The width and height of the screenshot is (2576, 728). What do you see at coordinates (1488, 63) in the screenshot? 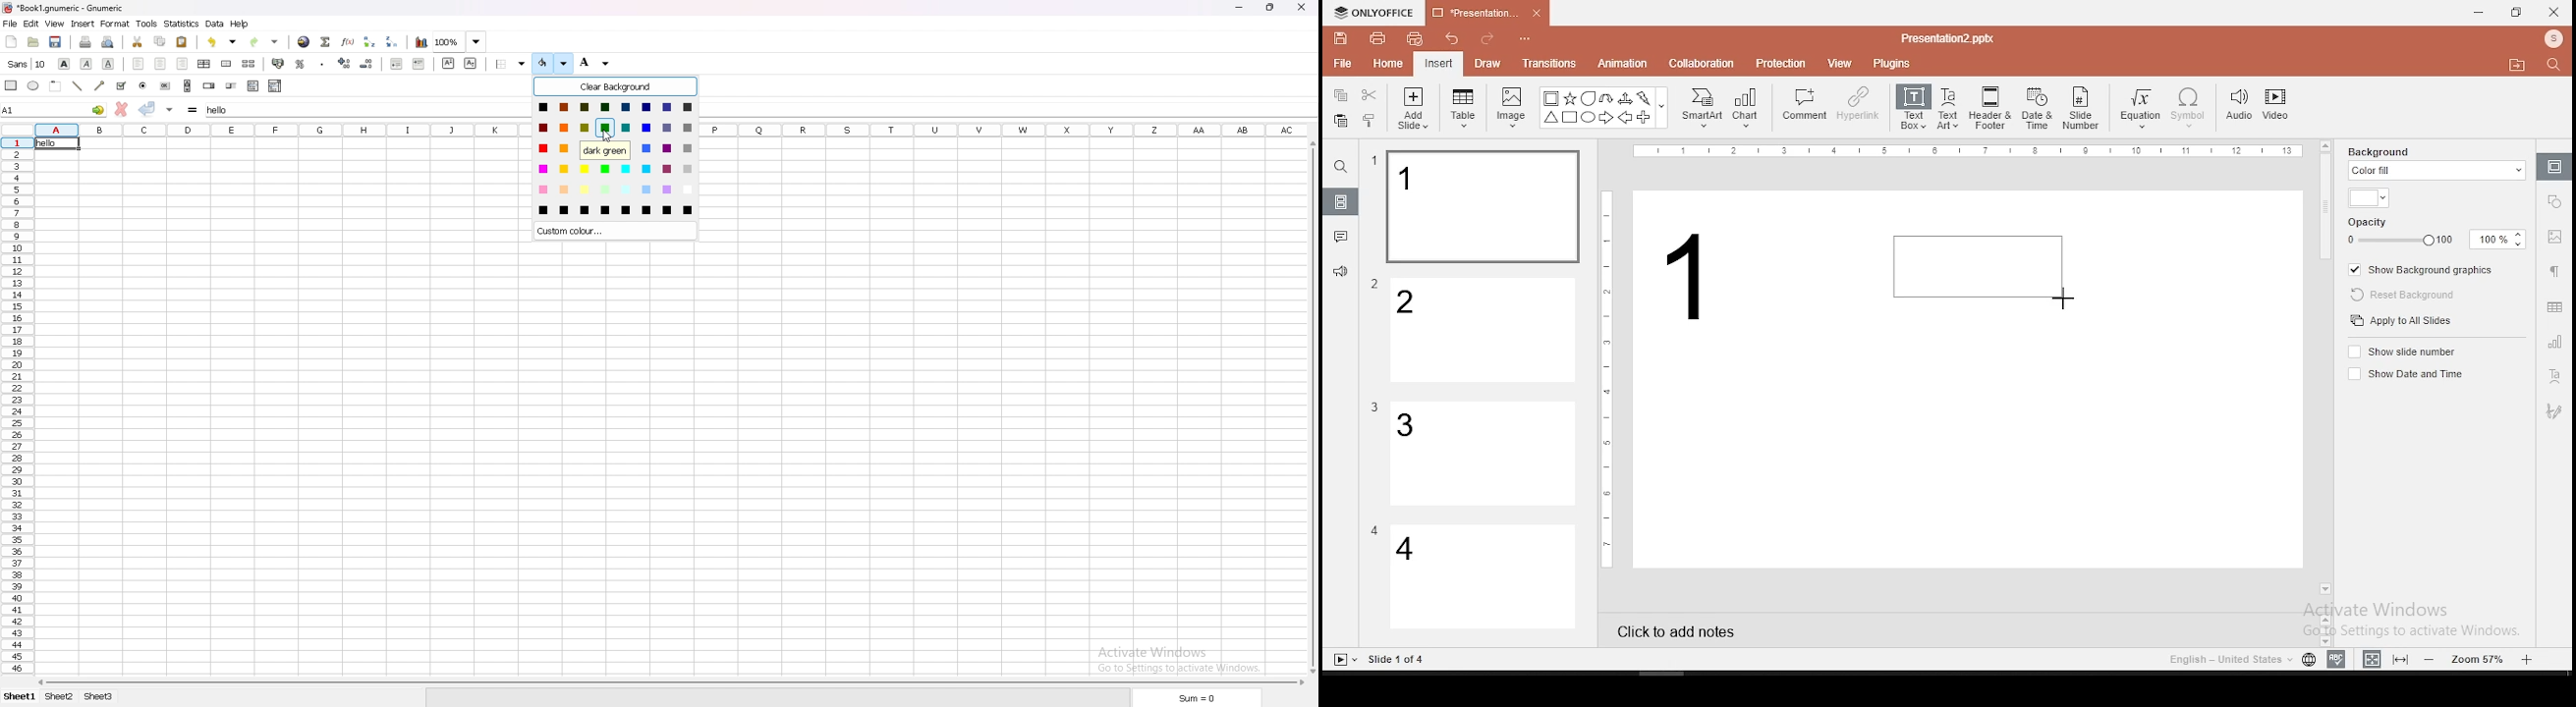
I see `draw` at bounding box center [1488, 63].